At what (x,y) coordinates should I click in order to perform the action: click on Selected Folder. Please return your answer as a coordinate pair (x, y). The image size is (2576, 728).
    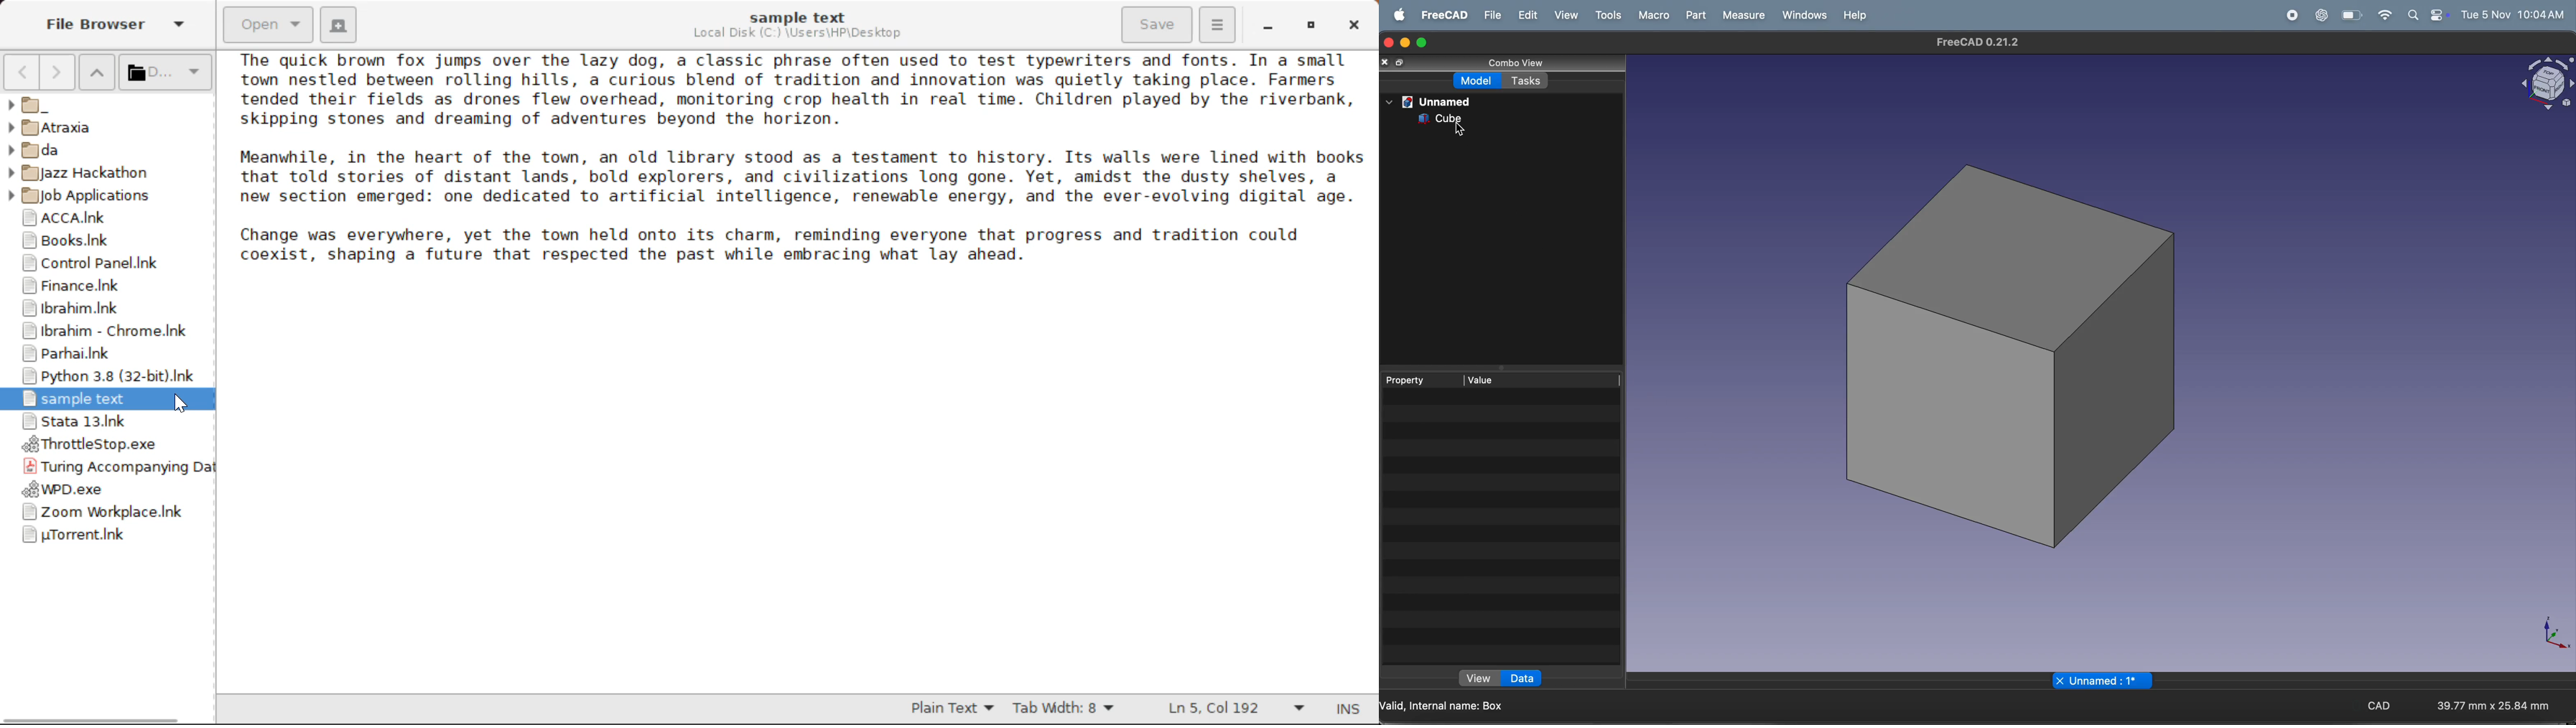
    Looking at the image, I should click on (164, 72).